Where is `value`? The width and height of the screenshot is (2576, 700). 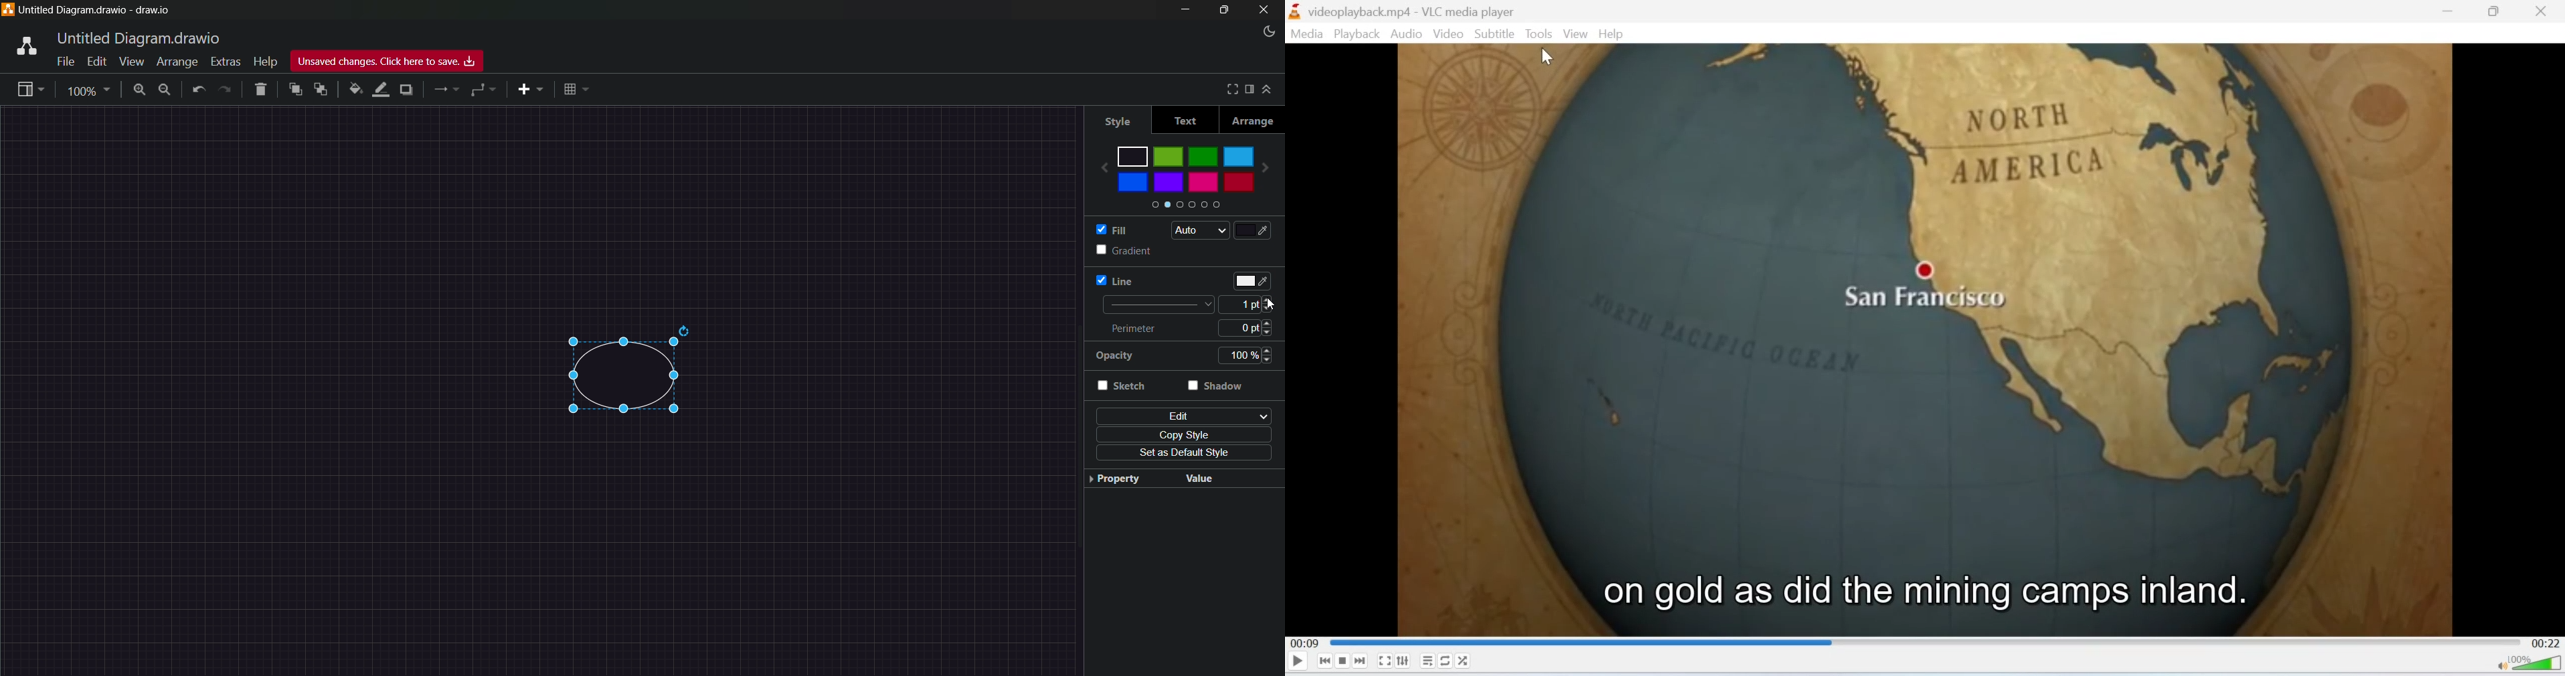
value is located at coordinates (1232, 477).